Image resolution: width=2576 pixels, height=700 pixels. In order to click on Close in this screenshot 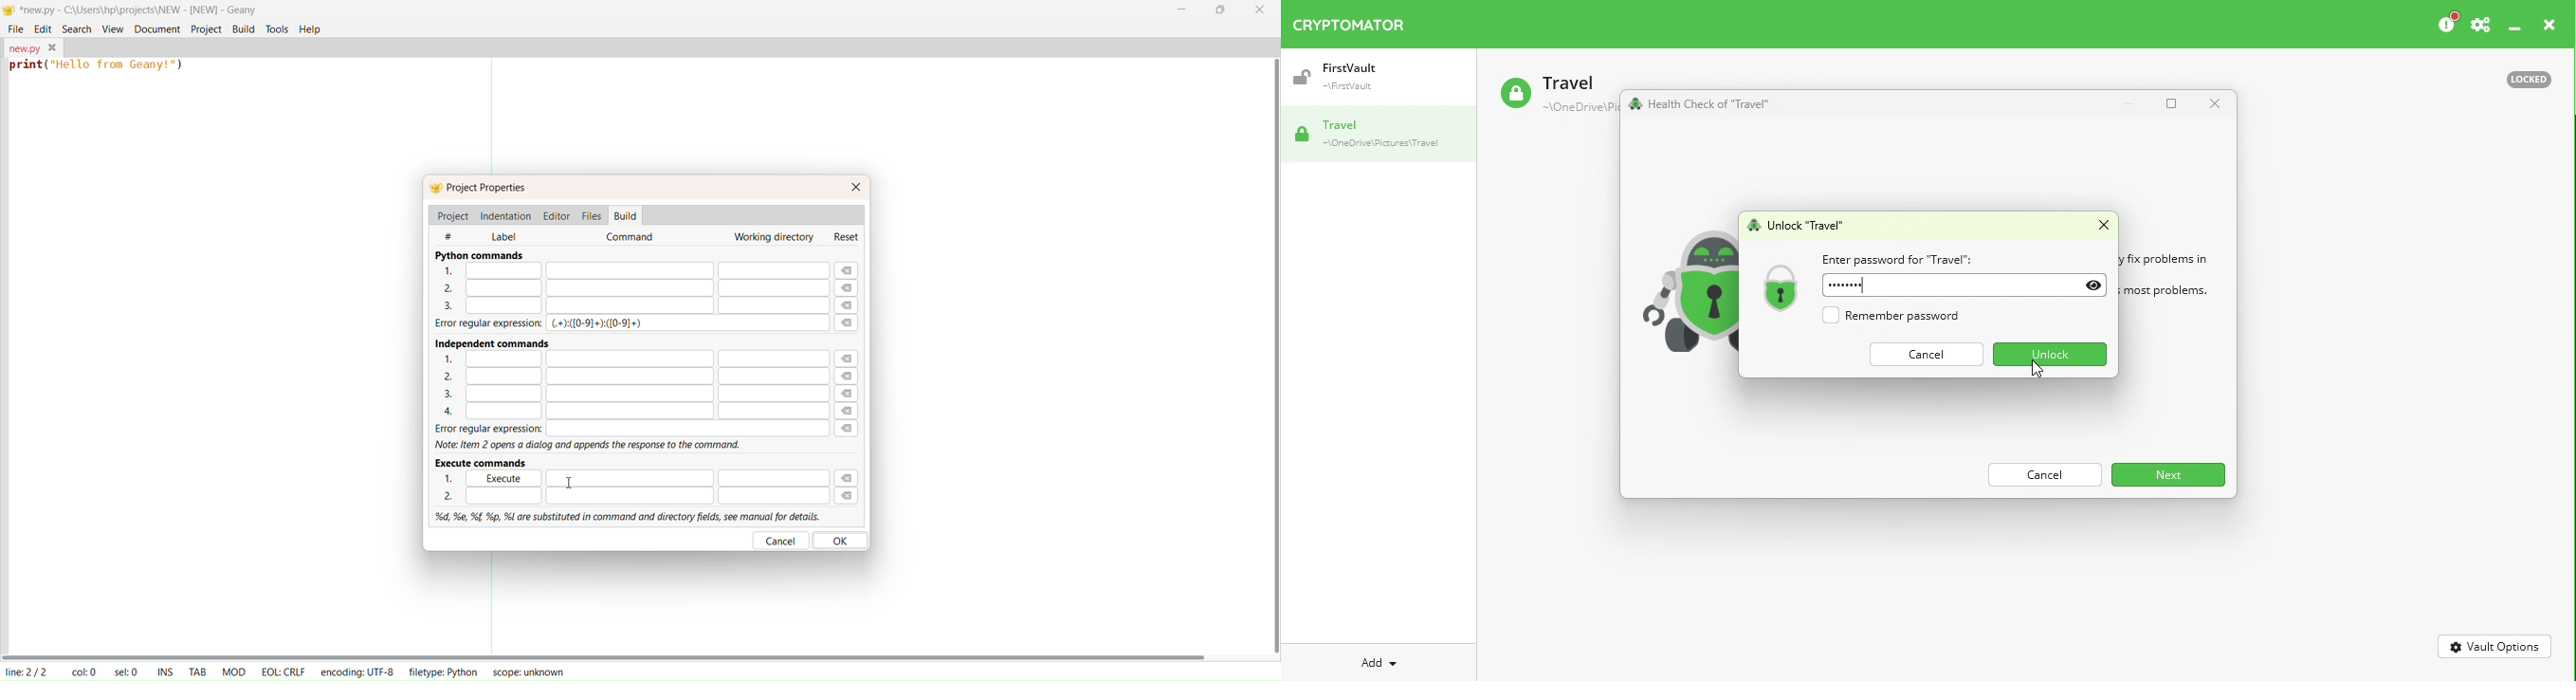, I will do `click(2095, 226)`.